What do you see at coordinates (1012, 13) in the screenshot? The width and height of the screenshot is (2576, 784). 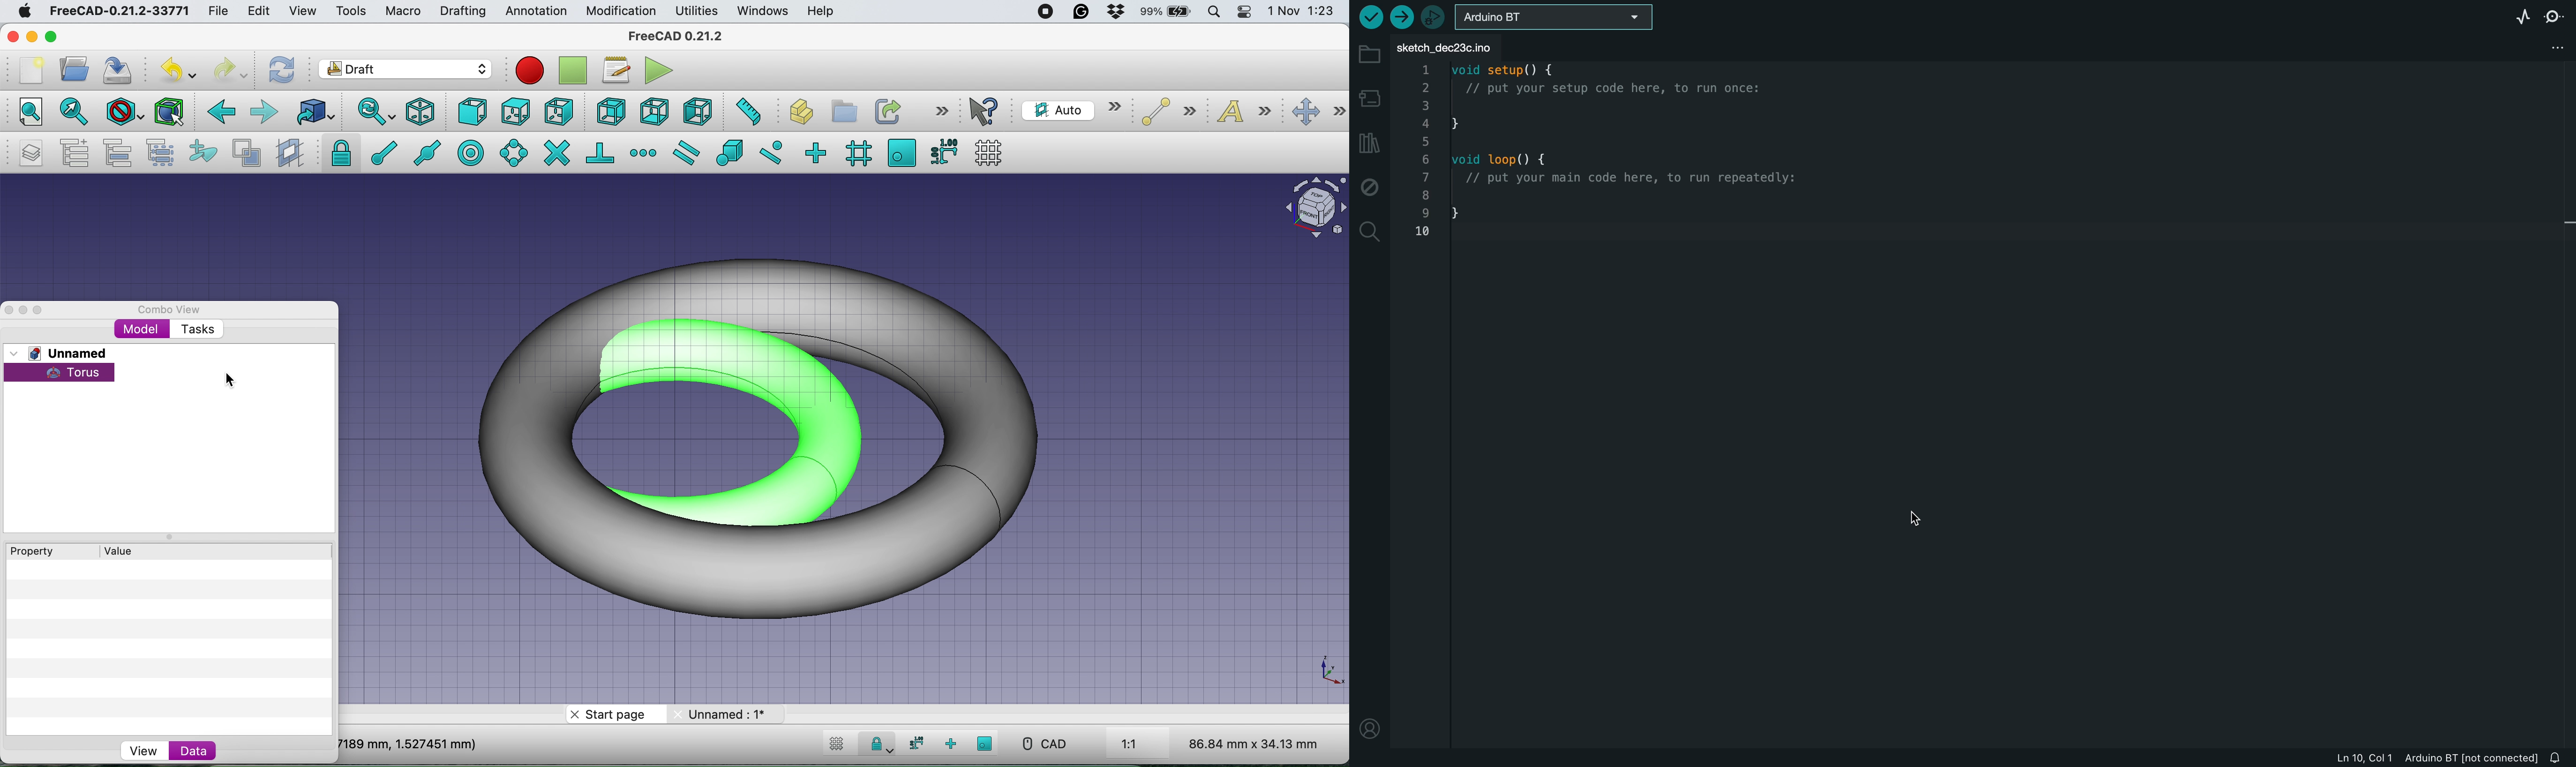 I see `Apps Using Location` at bounding box center [1012, 13].